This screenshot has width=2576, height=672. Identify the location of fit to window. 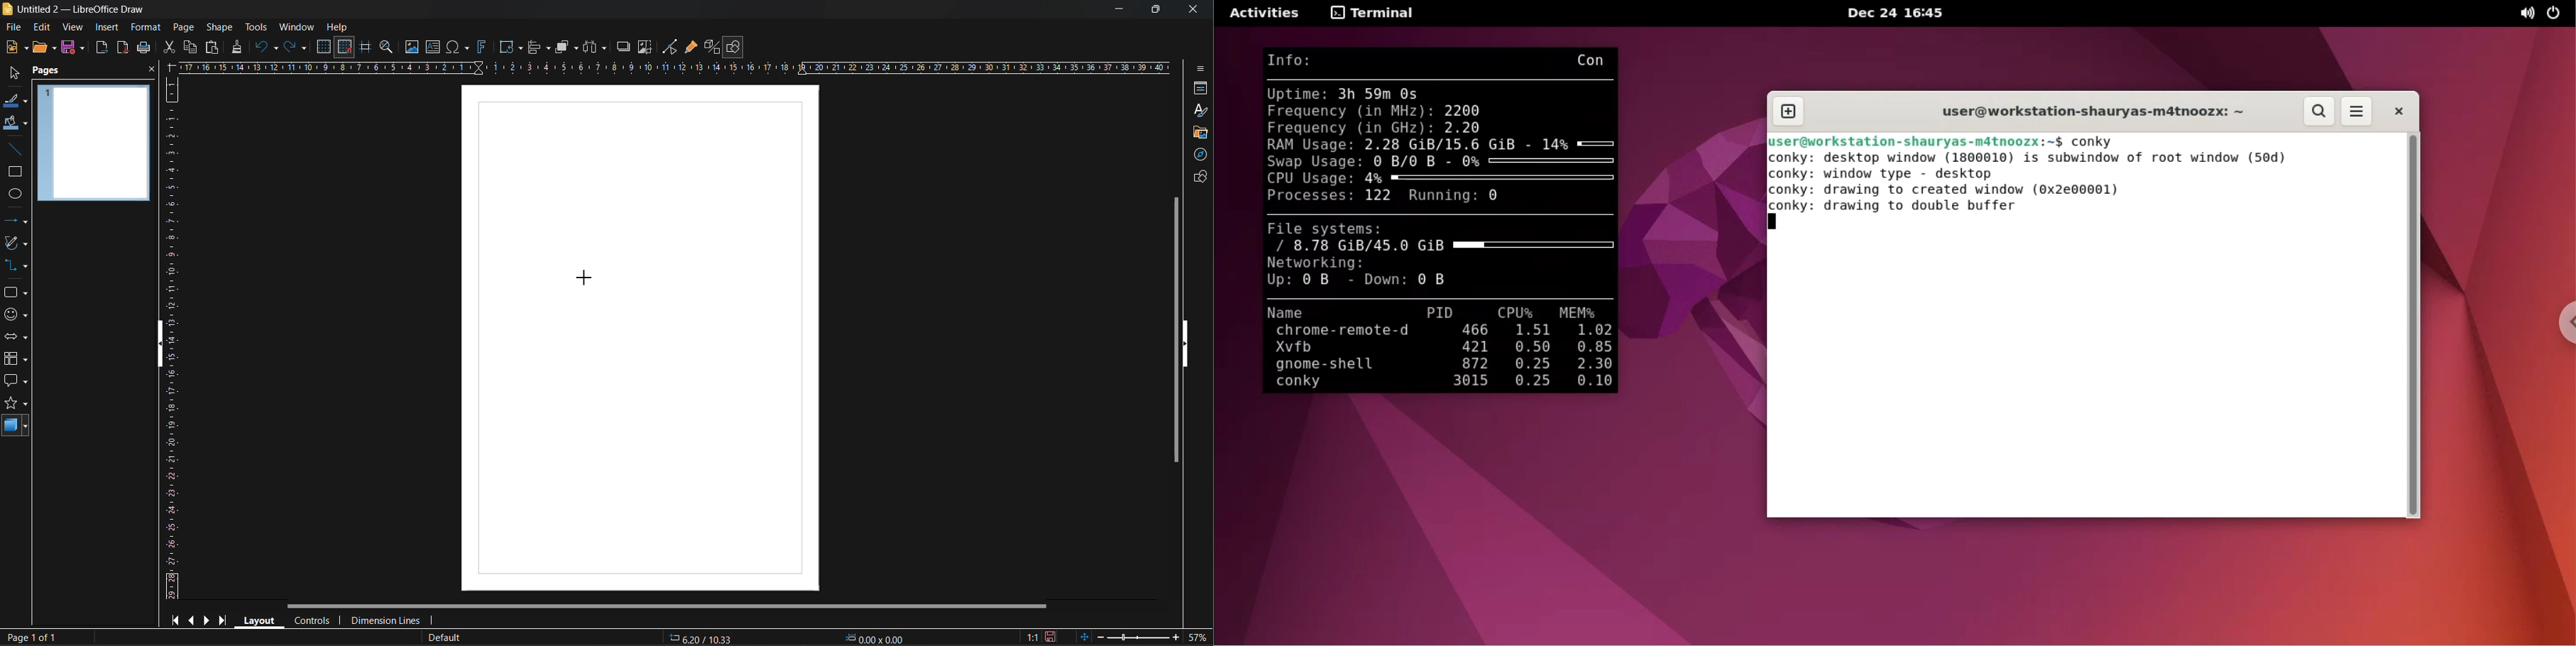
(1087, 637).